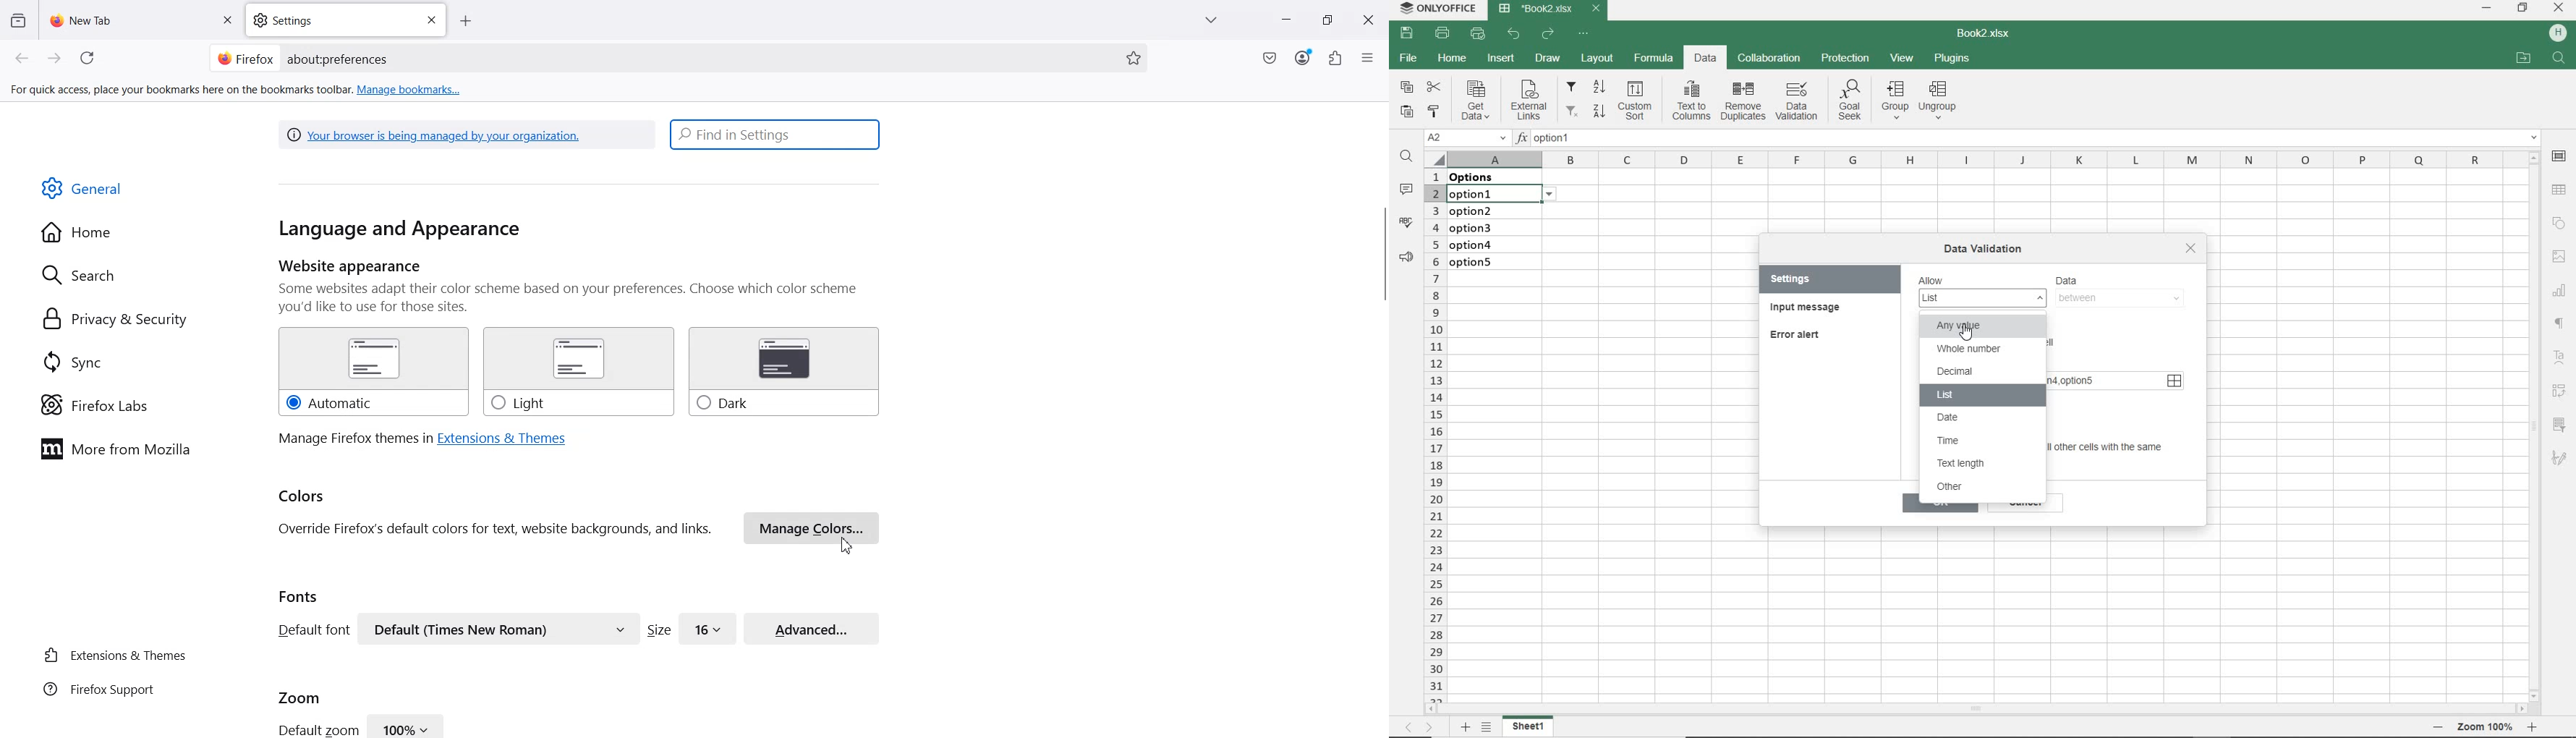 The width and height of the screenshot is (2576, 756). Describe the element at coordinates (78, 232) in the screenshot. I see `o Home` at that location.